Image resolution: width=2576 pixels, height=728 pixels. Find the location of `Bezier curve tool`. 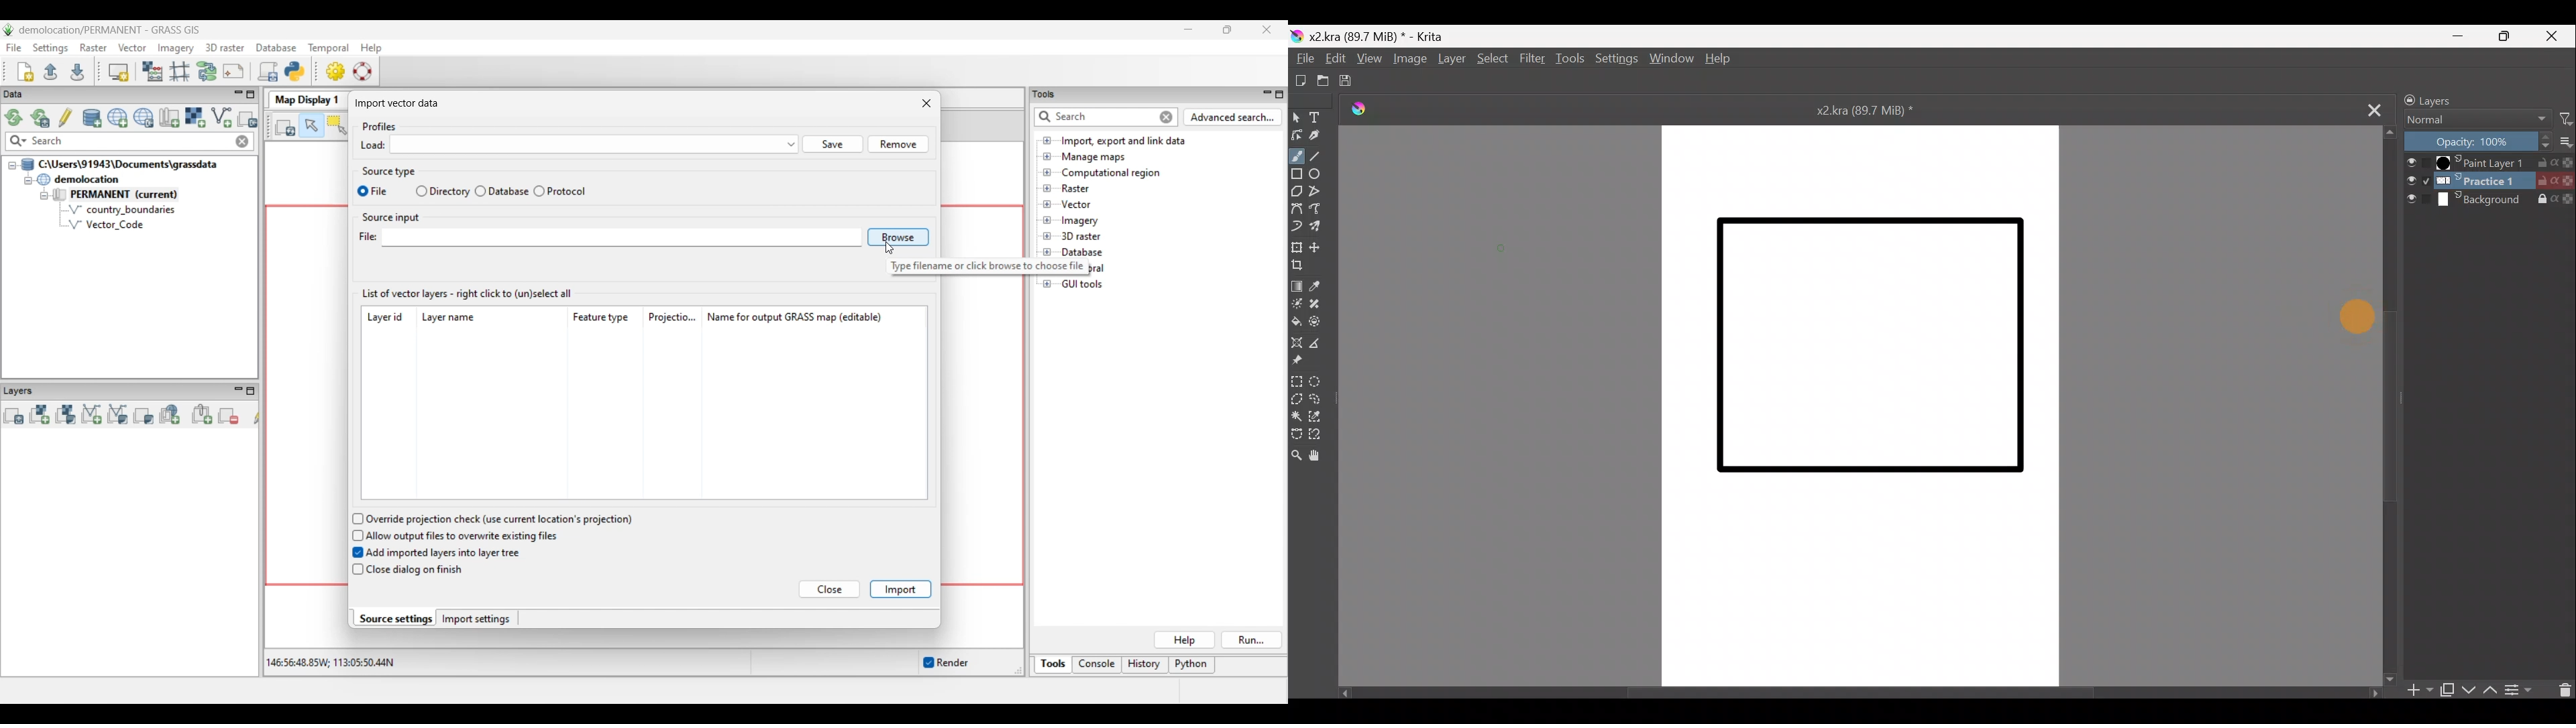

Bezier curve tool is located at coordinates (1297, 209).